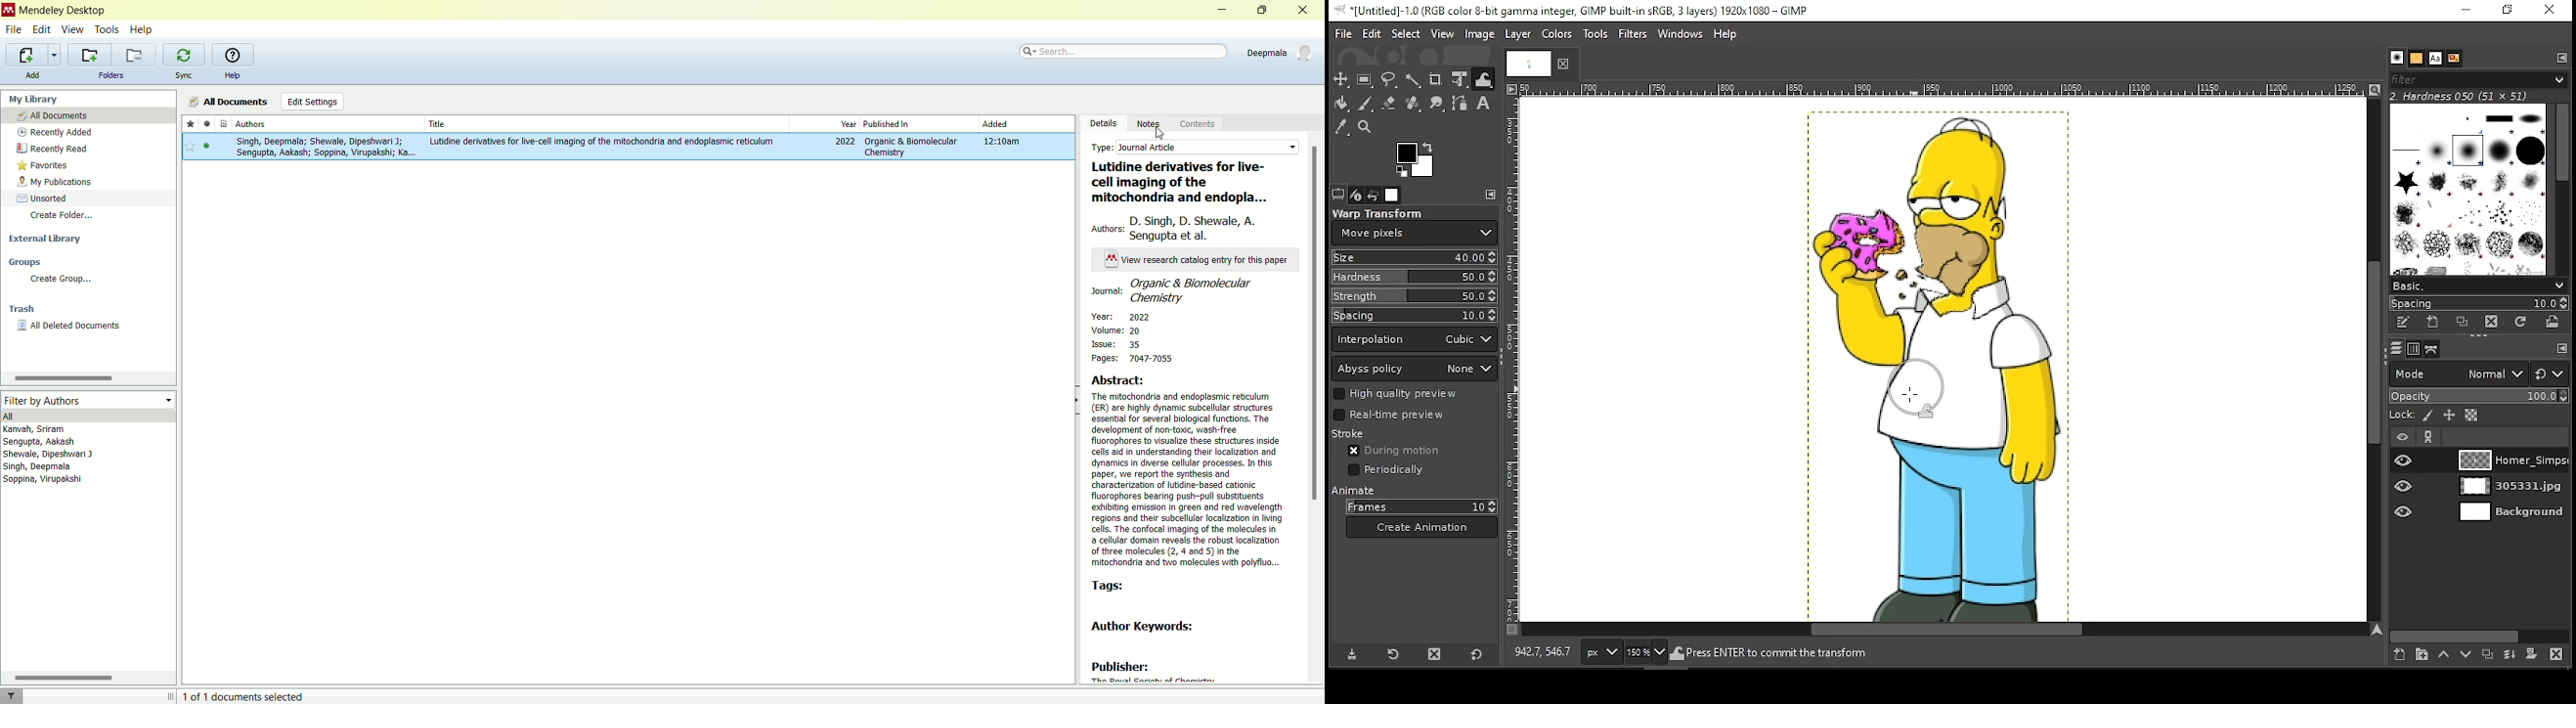  Describe the element at coordinates (1351, 654) in the screenshot. I see `save tool preset` at that location.